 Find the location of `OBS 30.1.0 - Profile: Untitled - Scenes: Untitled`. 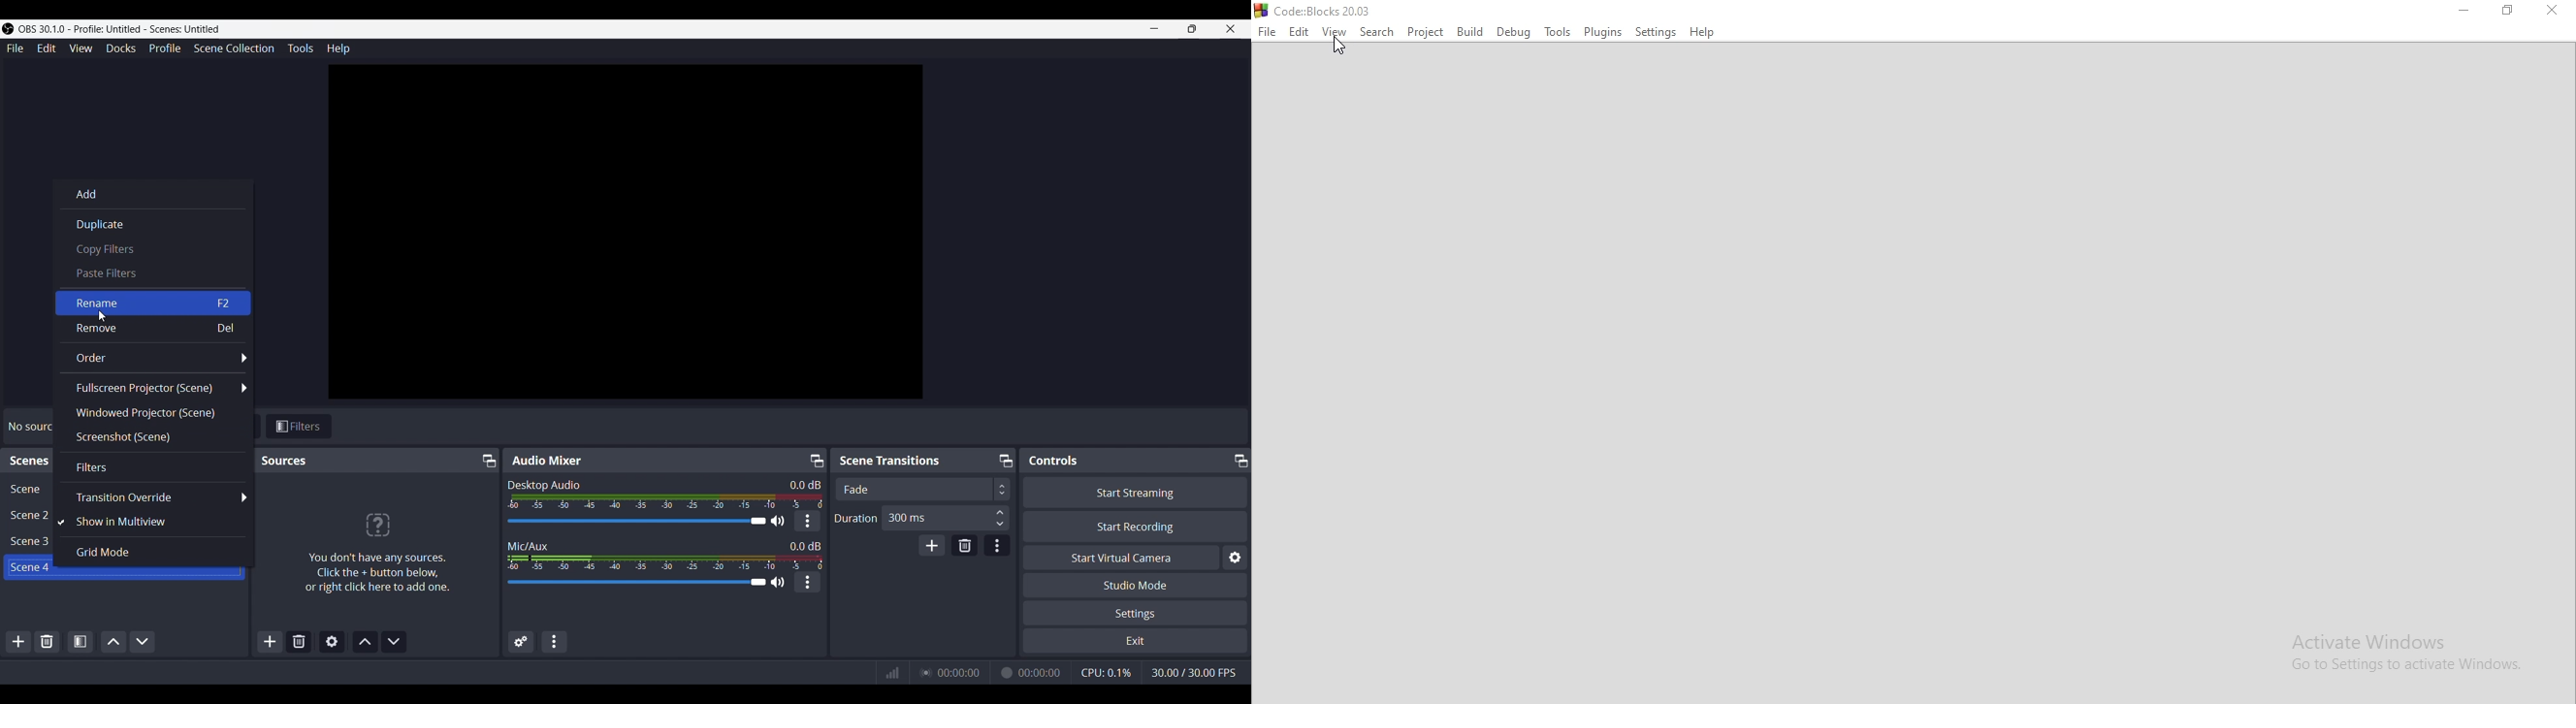

OBS 30.1.0 - Profile: Untitled - Scenes: Untitled is located at coordinates (113, 29).